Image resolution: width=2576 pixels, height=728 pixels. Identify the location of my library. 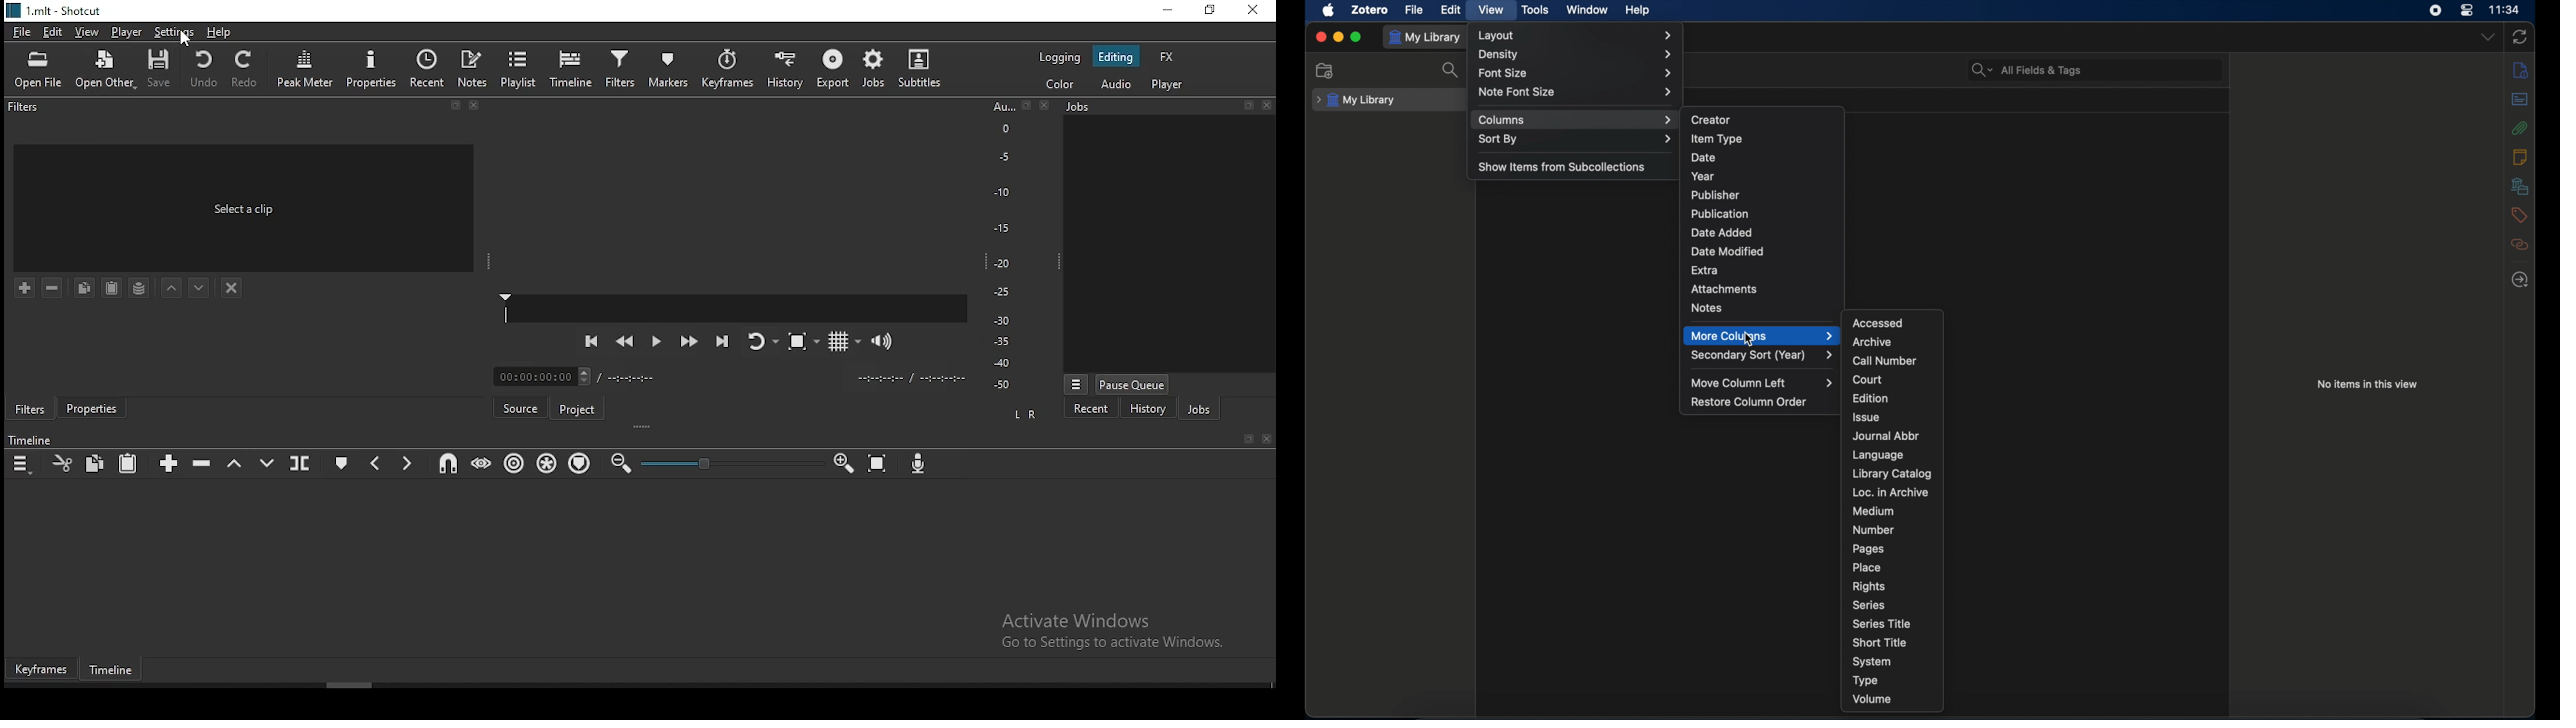
(1356, 100).